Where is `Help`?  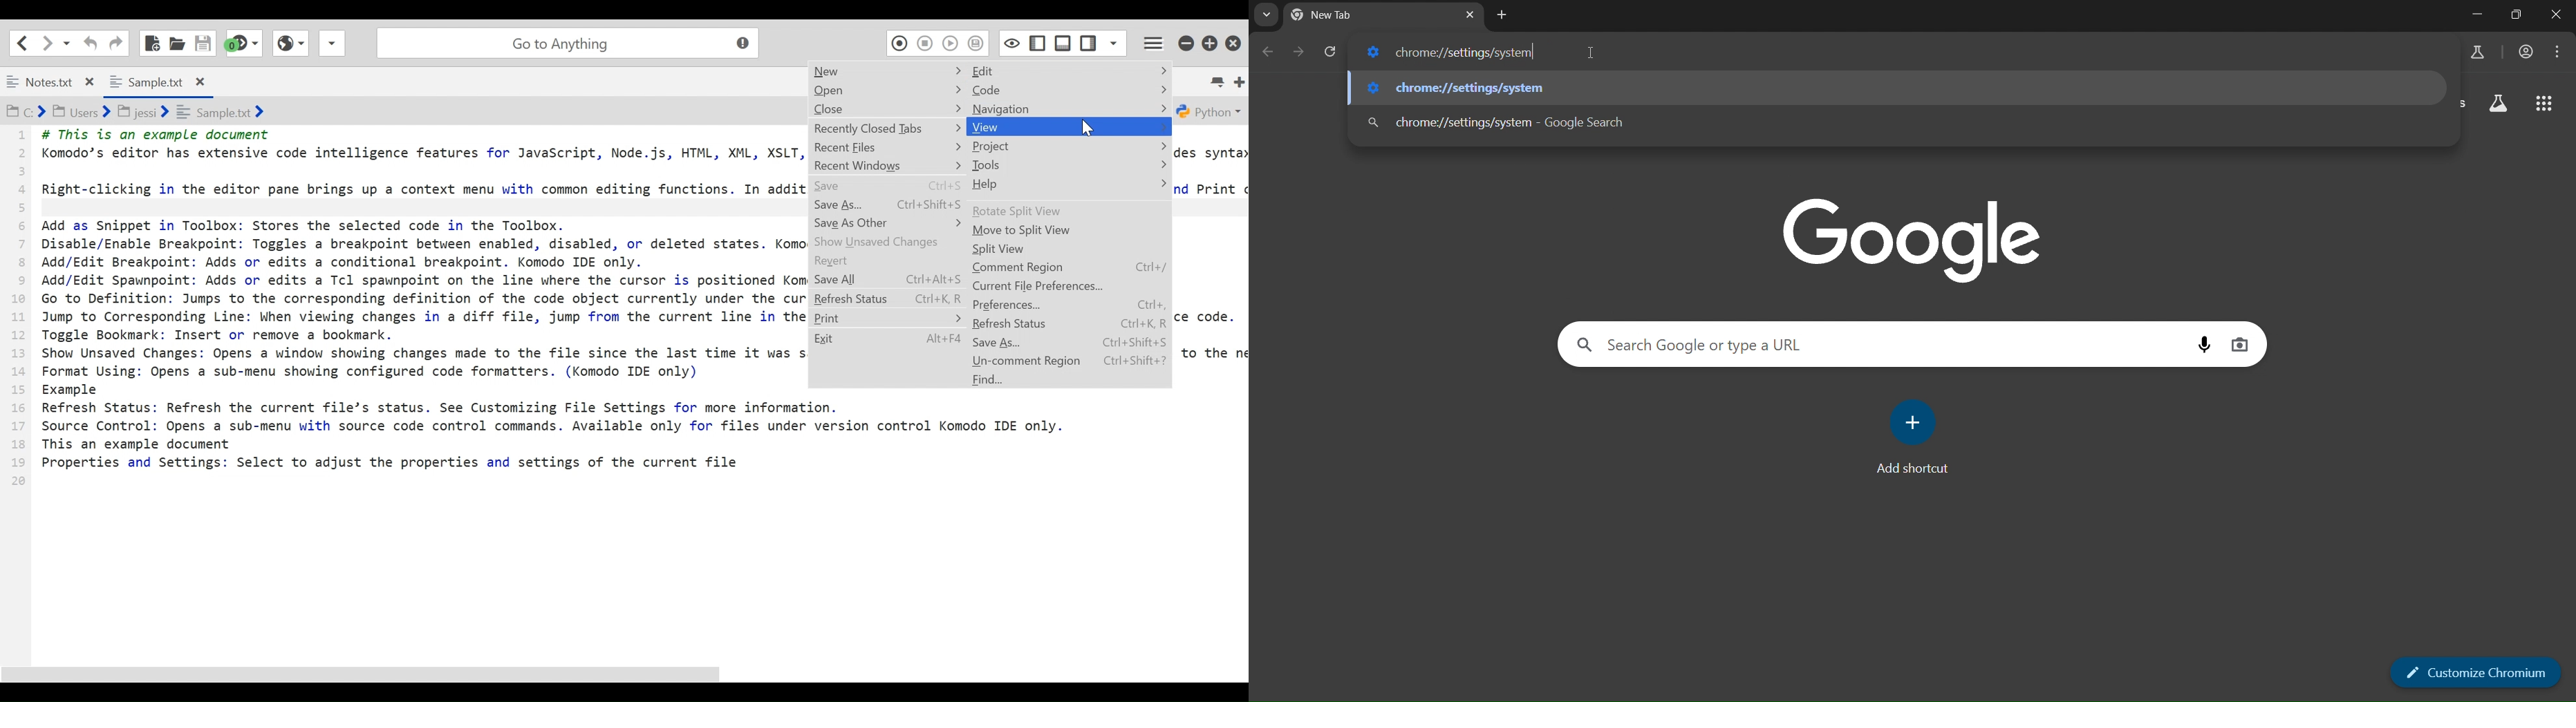
Help is located at coordinates (1069, 184).